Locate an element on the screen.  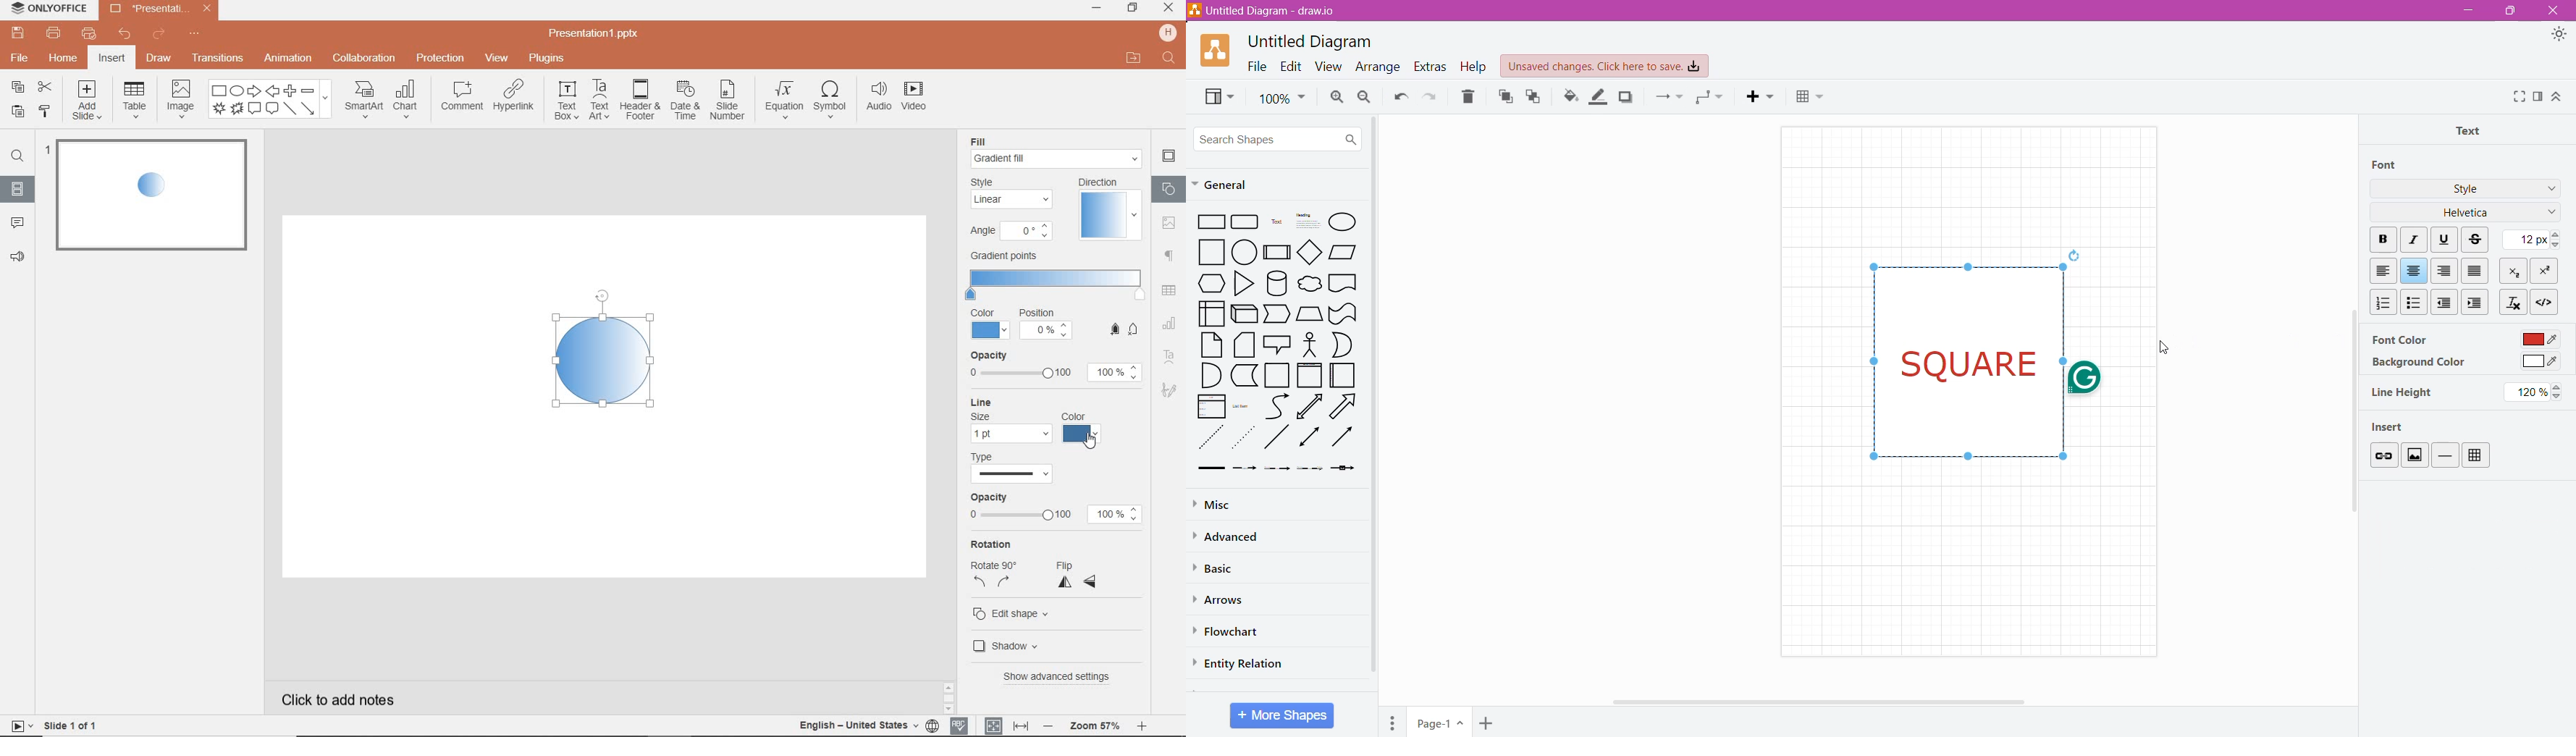
color is located at coordinates (990, 324).